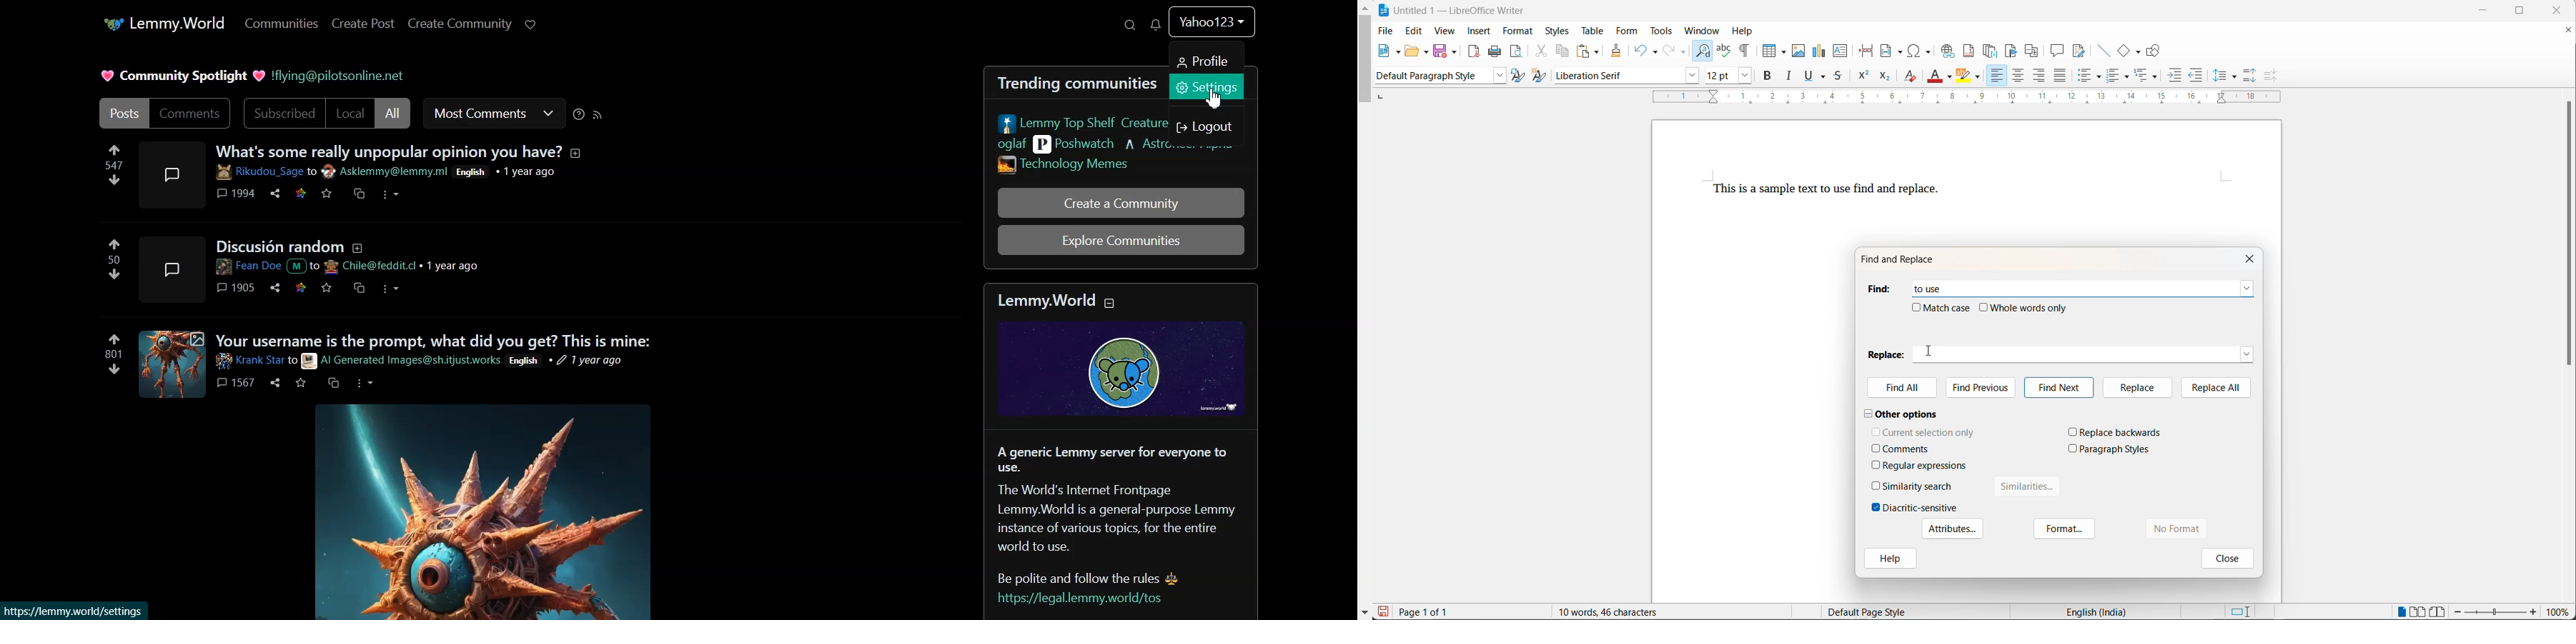  Describe the element at coordinates (1916, 307) in the screenshot. I see `checkbox` at that location.